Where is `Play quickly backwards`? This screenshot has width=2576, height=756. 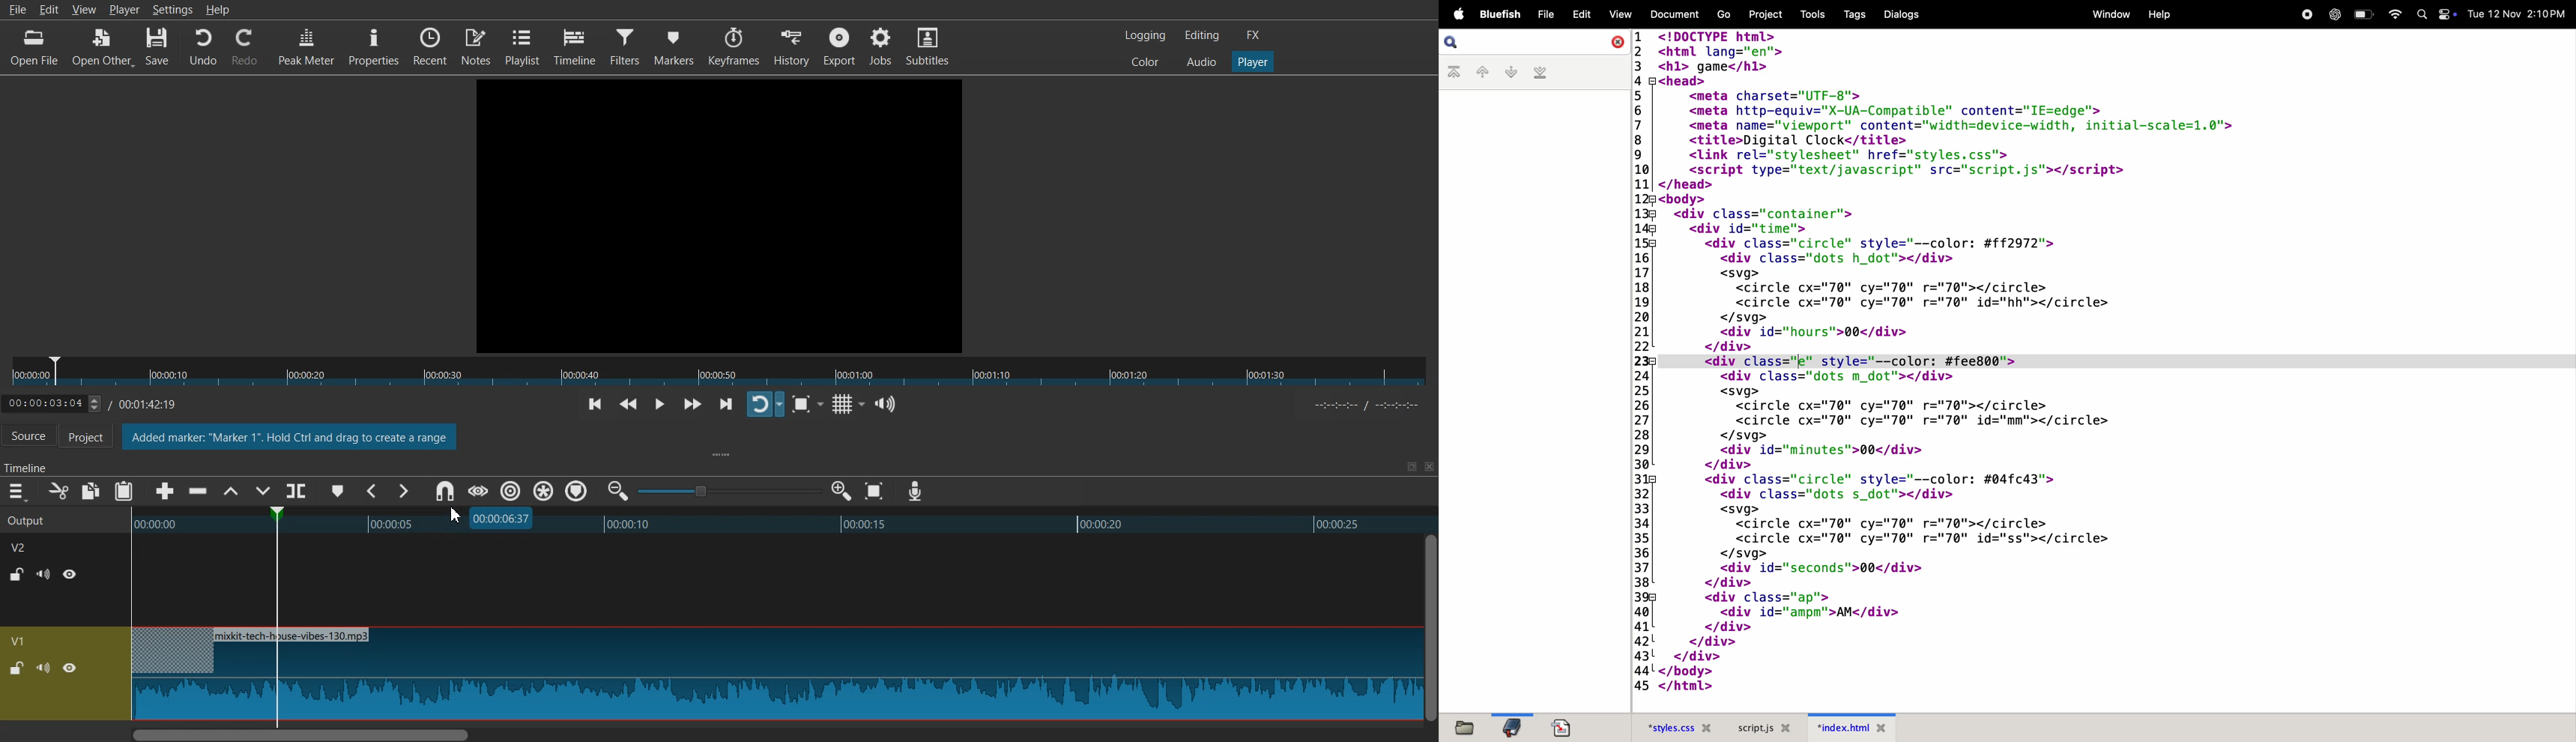
Play quickly backwards is located at coordinates (629, 405).